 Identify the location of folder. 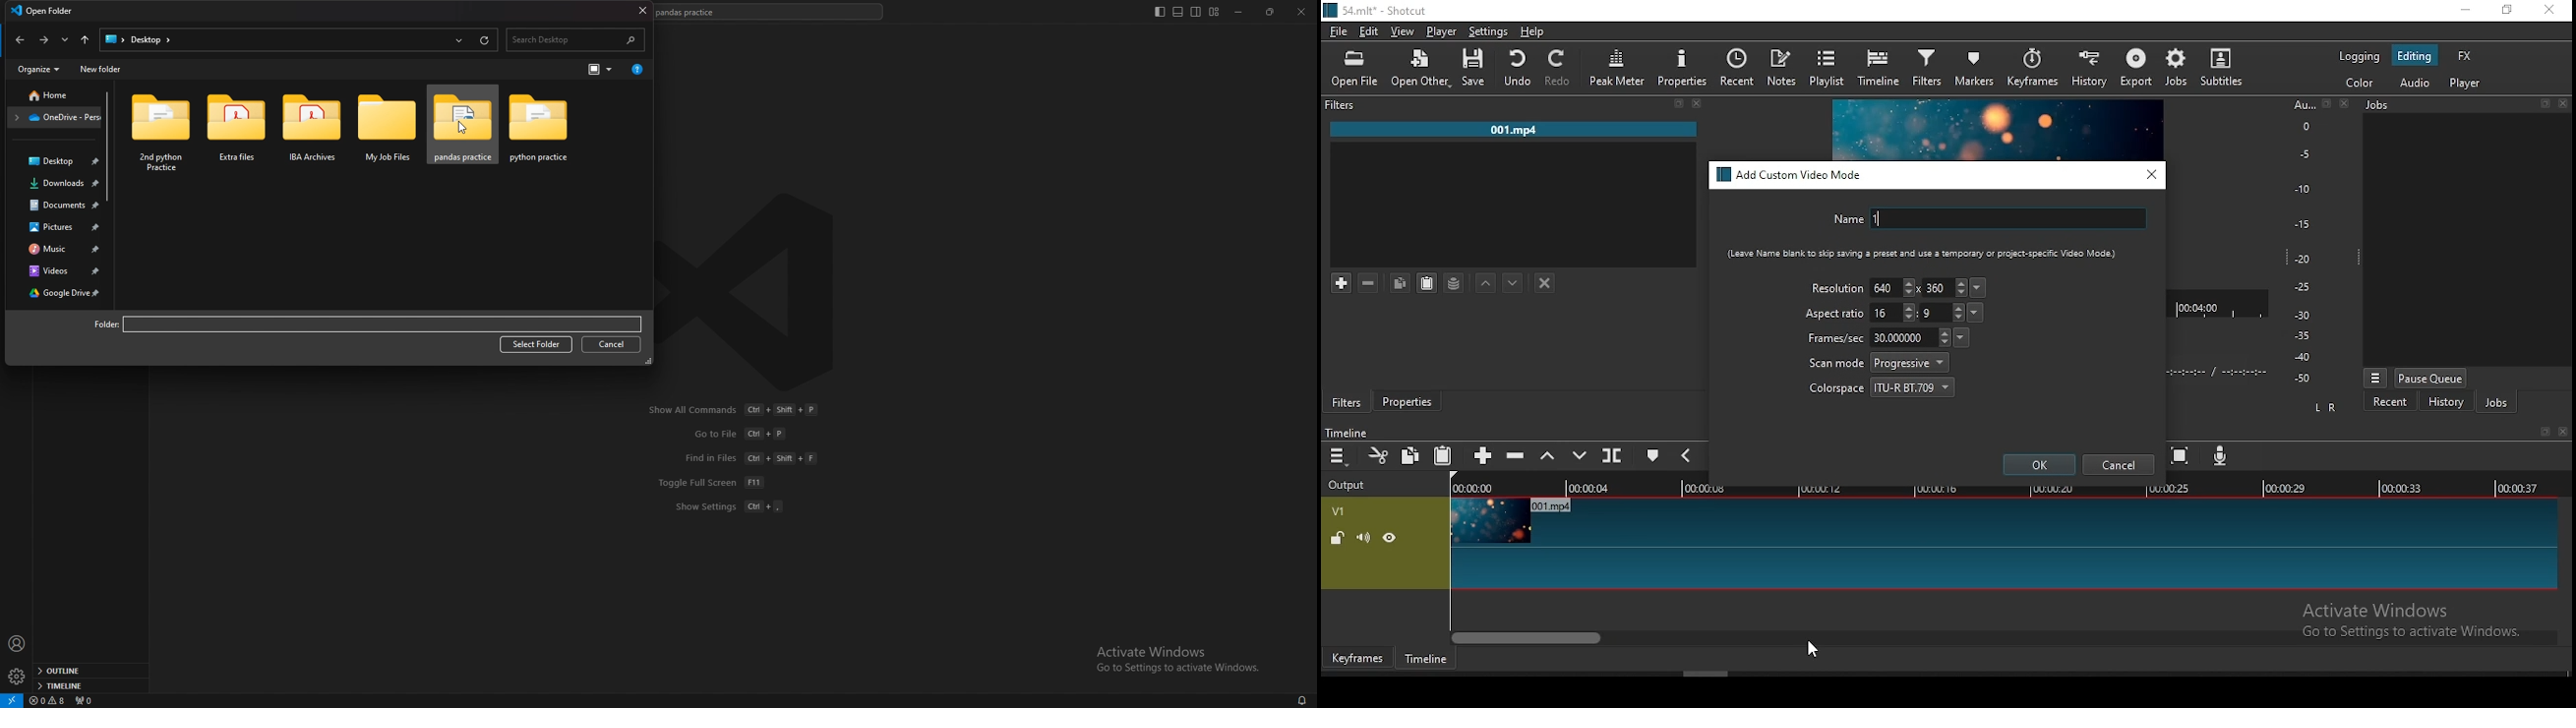
(56, 94).